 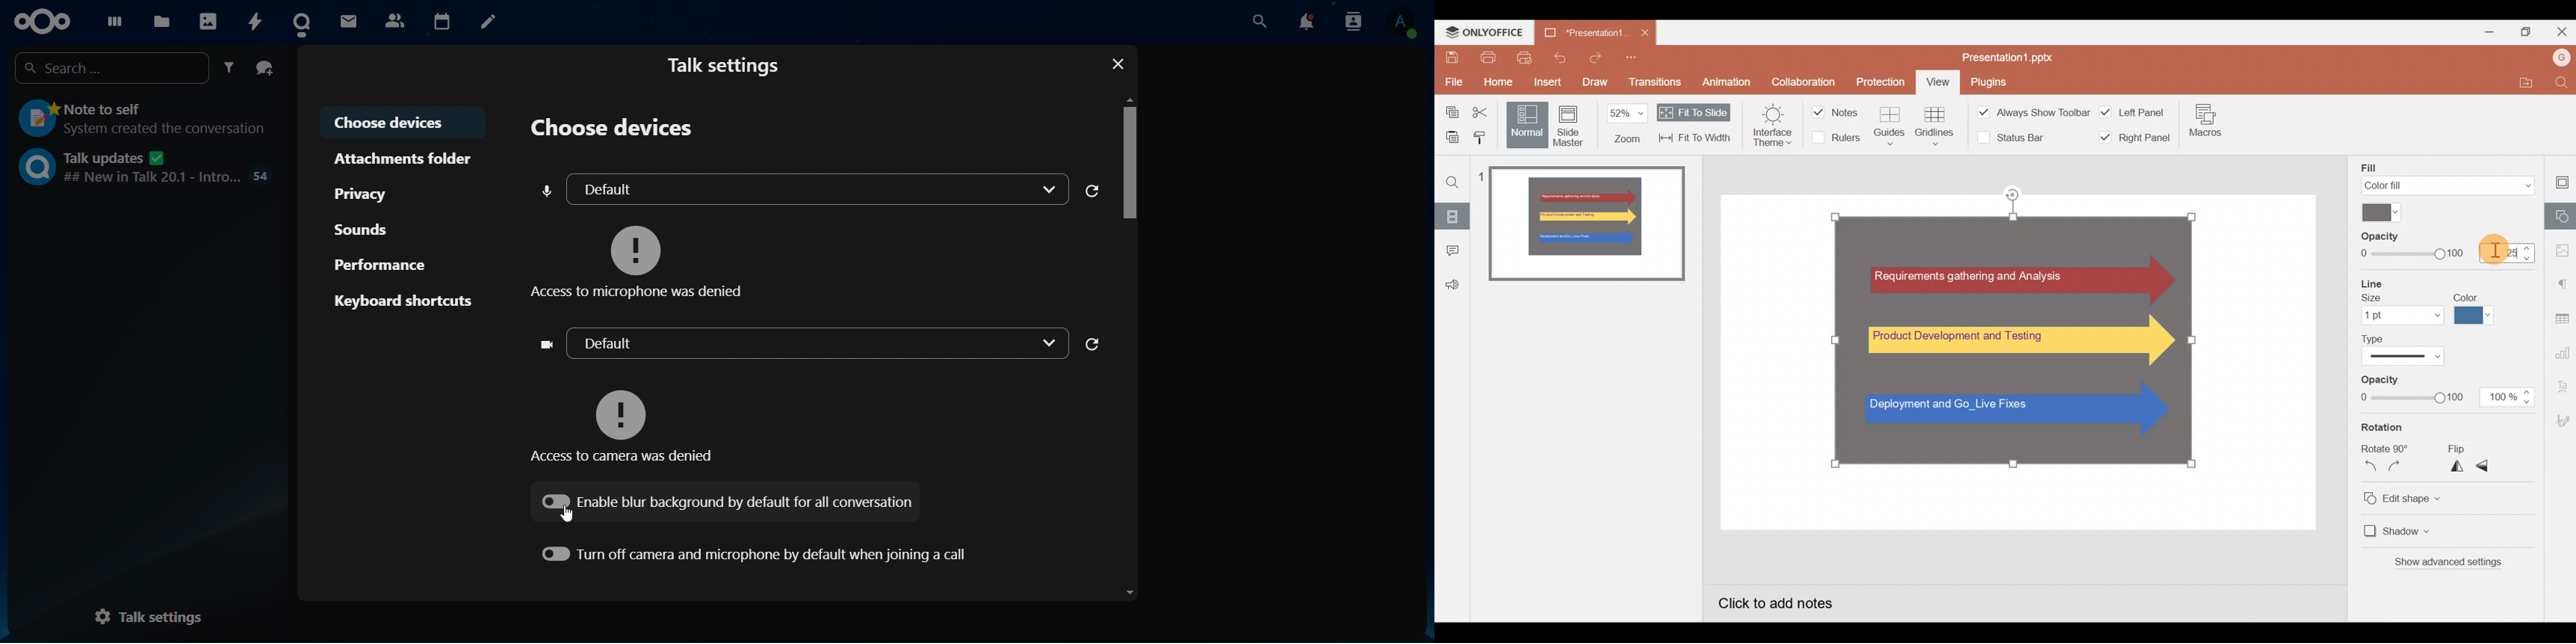 What do you see at coordinates (1524, 58) in the screenshot?
I see `Quick print` at bounding box center [1524, 58].